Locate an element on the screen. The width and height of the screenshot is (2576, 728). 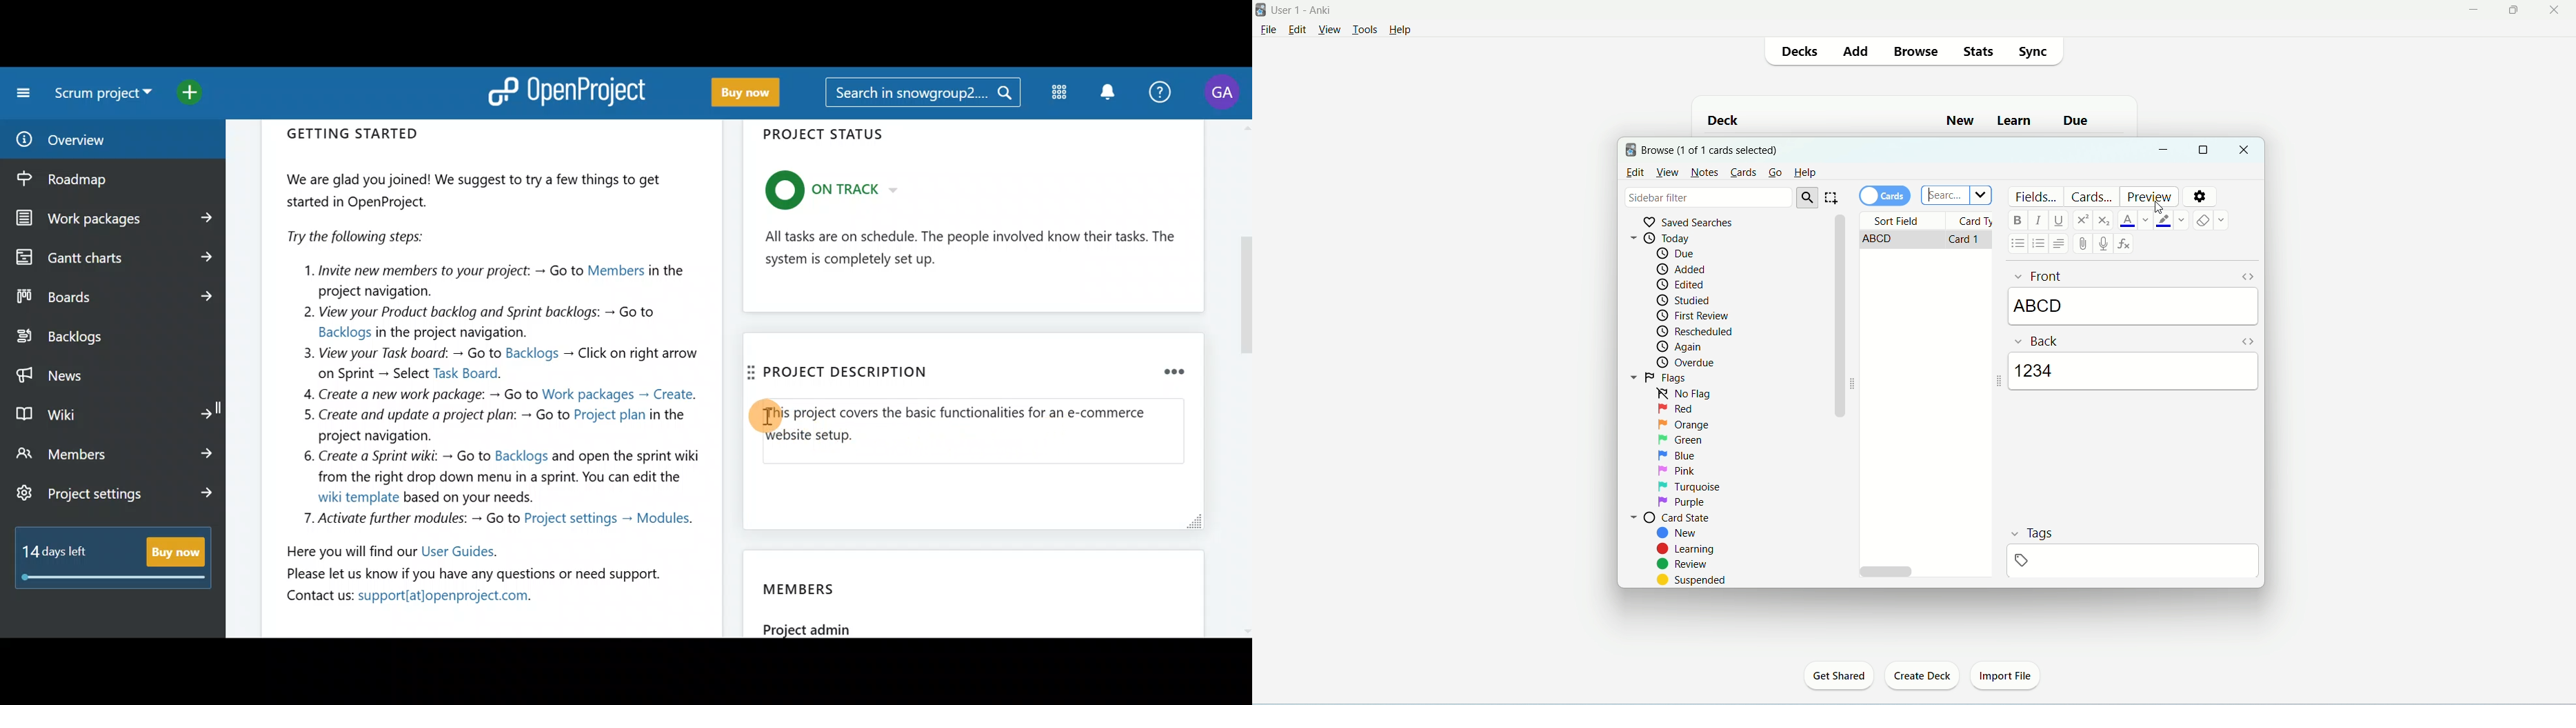
text highlighting is located at coordinates (2171, 221).